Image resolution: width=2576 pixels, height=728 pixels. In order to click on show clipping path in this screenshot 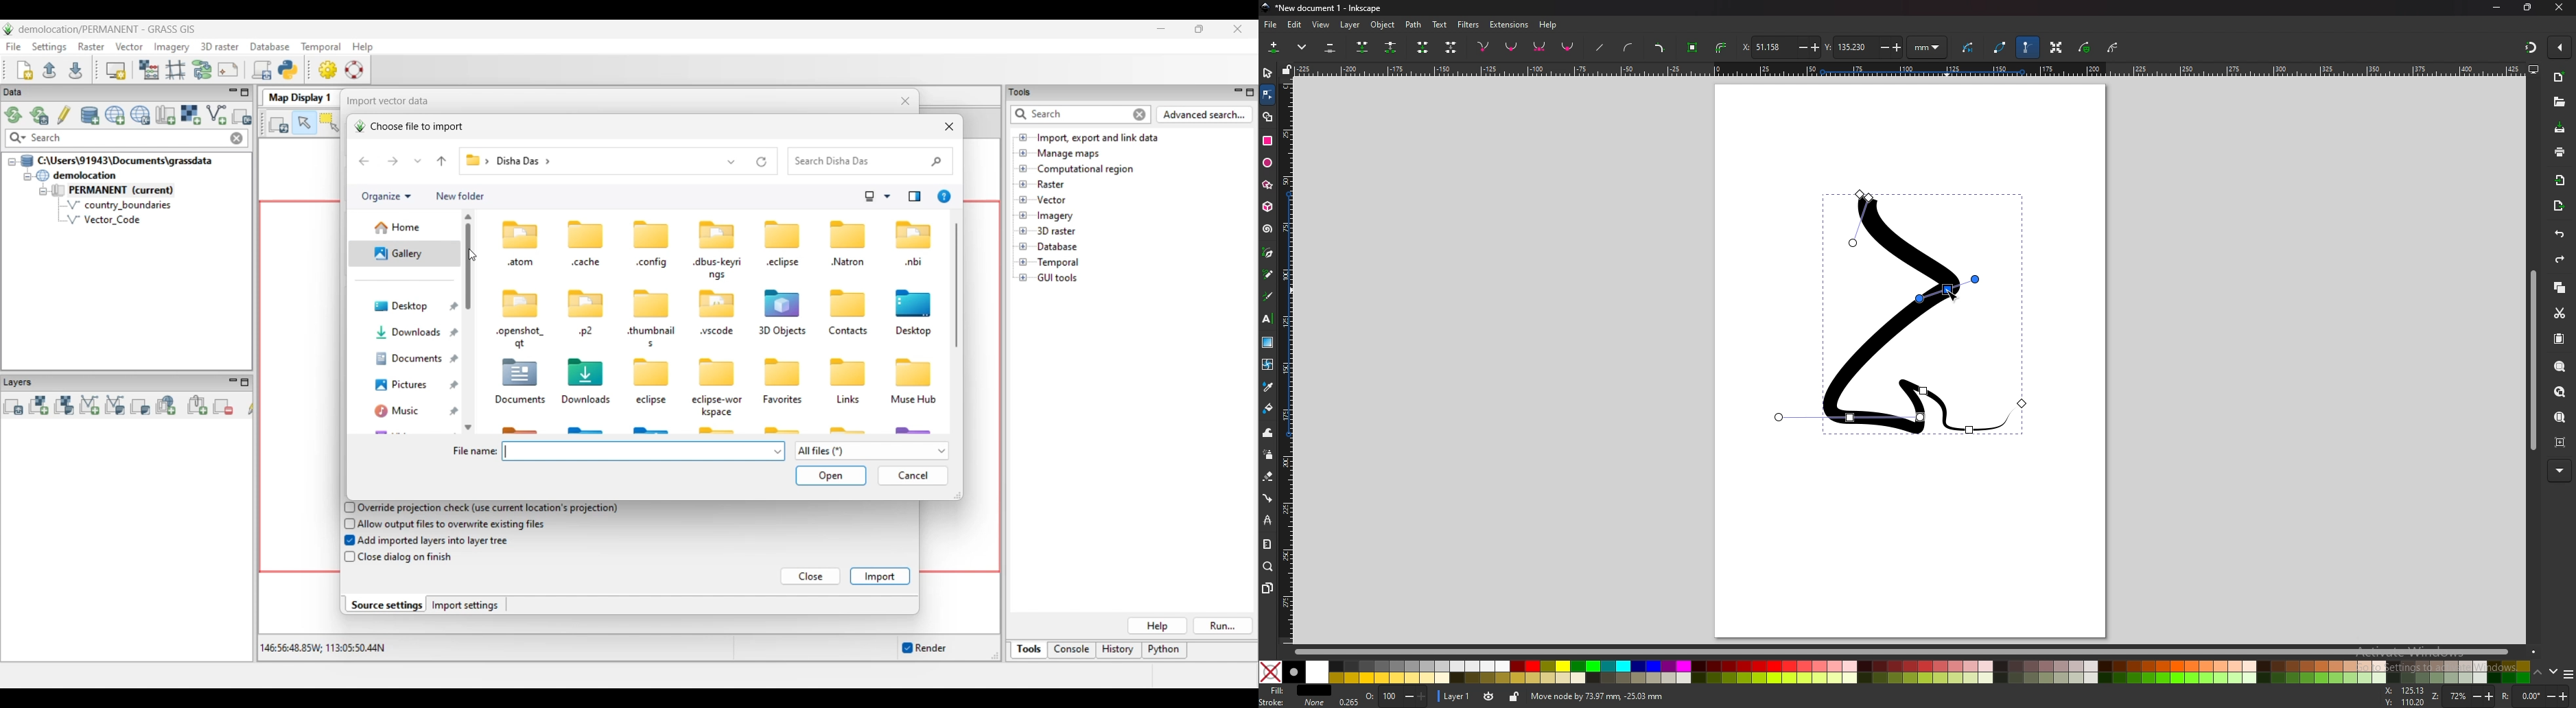, I will do `click(2114, 47)`.